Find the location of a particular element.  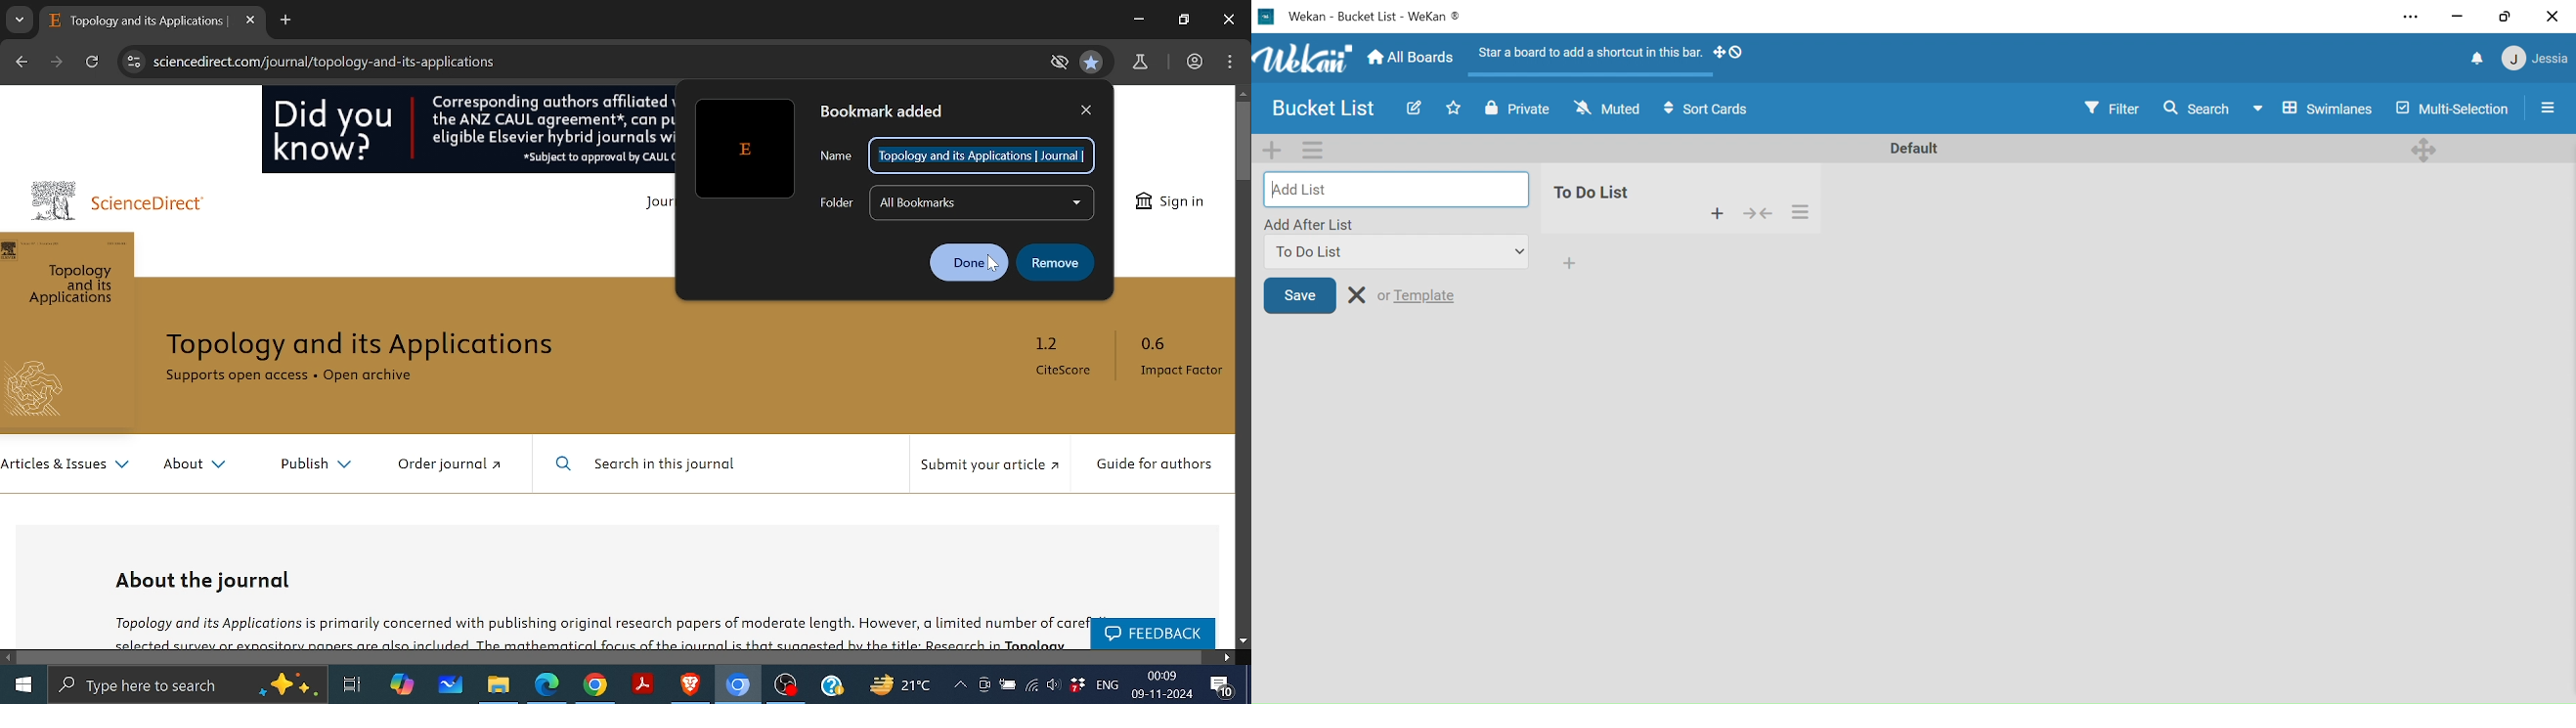

support open access is located at coordinates (237, 380).